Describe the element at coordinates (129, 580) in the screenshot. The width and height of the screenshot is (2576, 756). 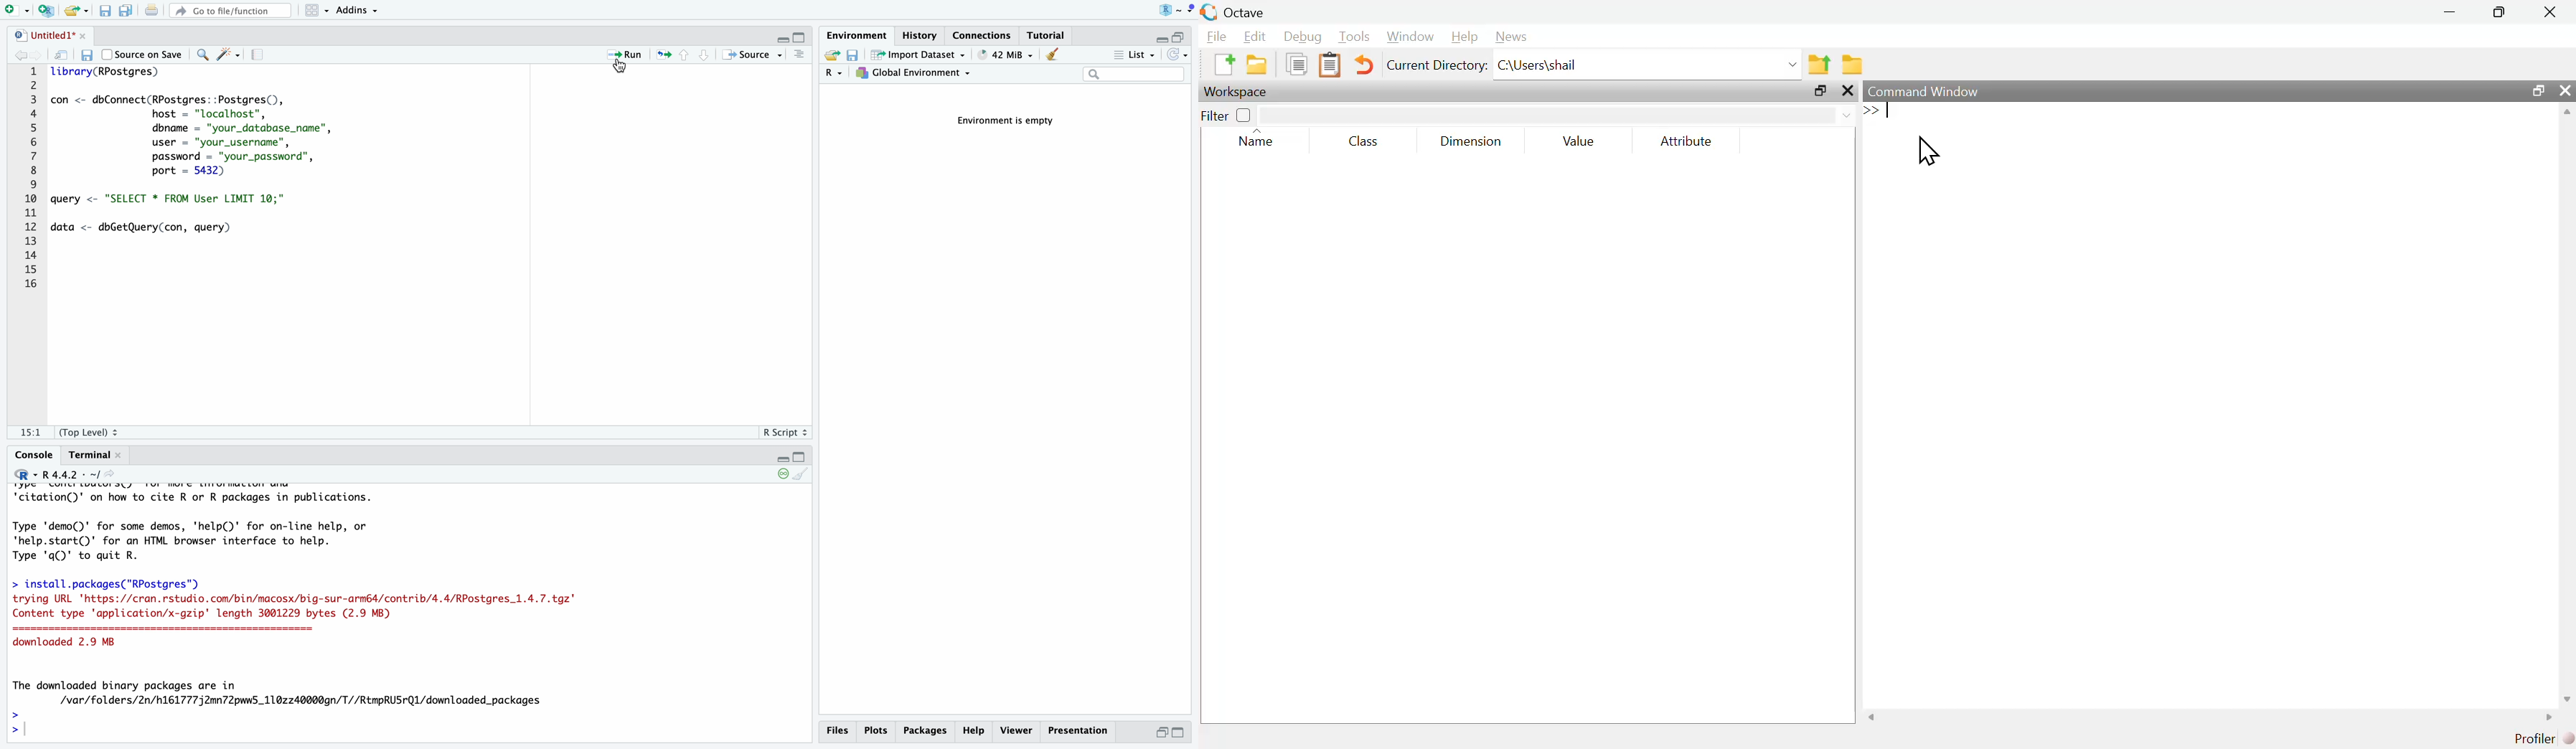
I see `> install.packages("RPostgres')` at that location.